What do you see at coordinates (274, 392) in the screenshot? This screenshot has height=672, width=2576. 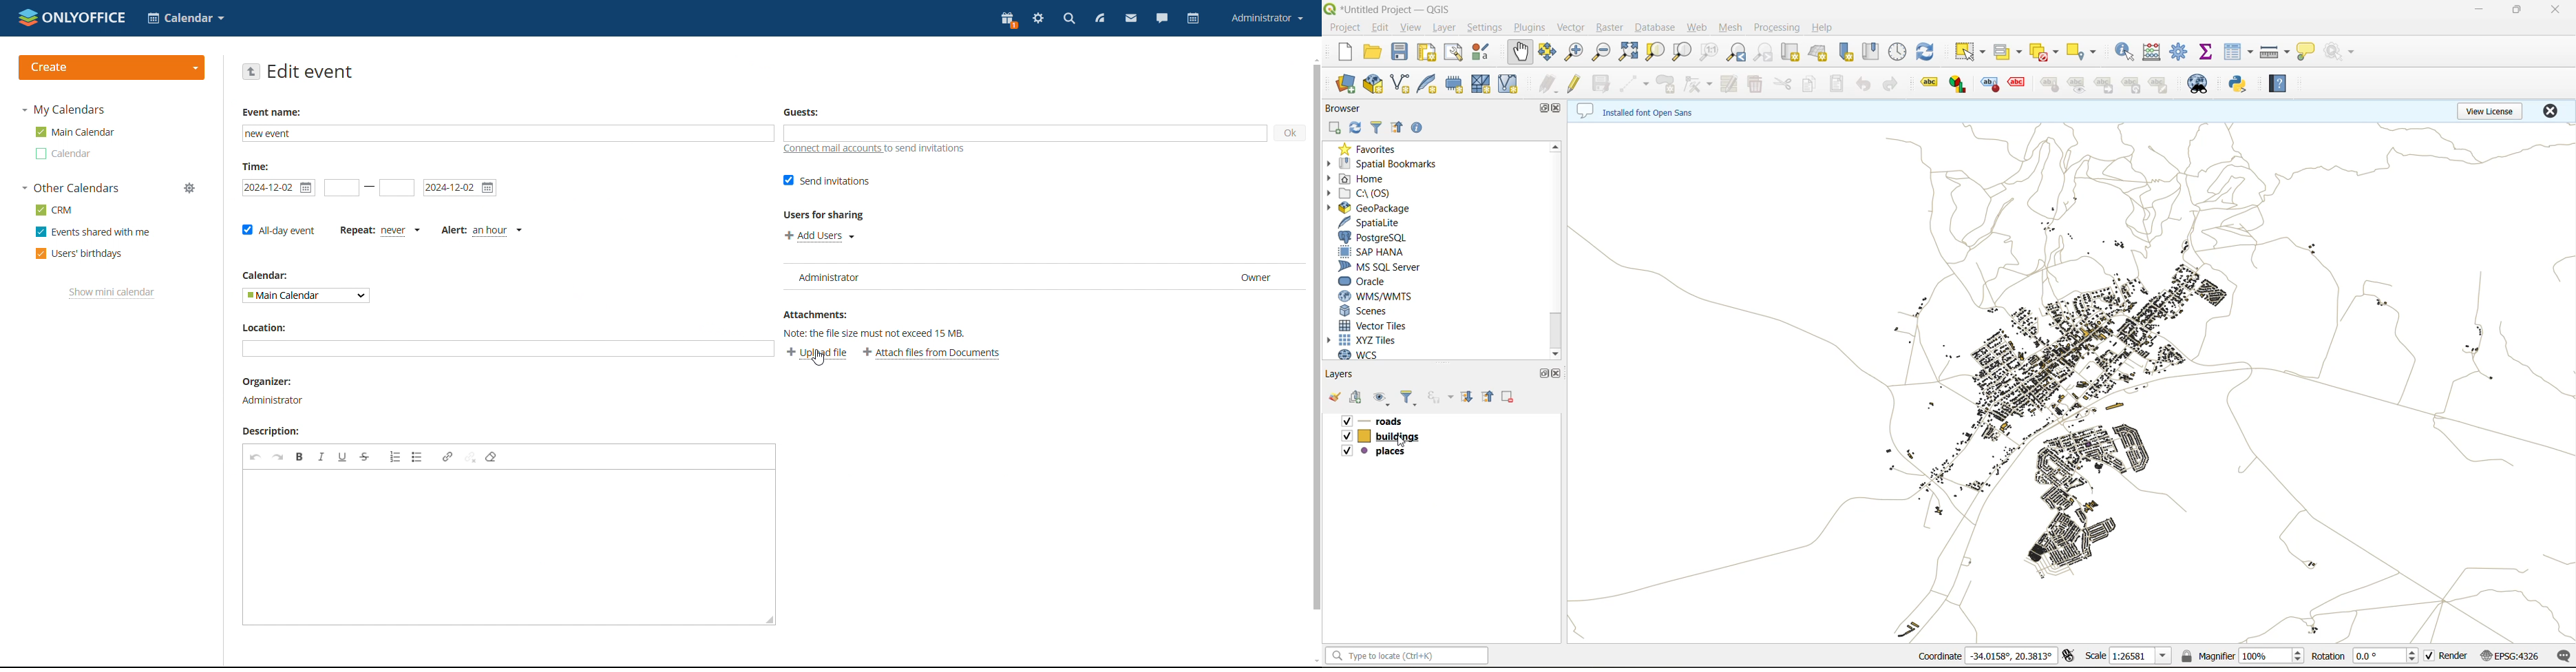 I see `organiser` at bounding box center [274, 392].